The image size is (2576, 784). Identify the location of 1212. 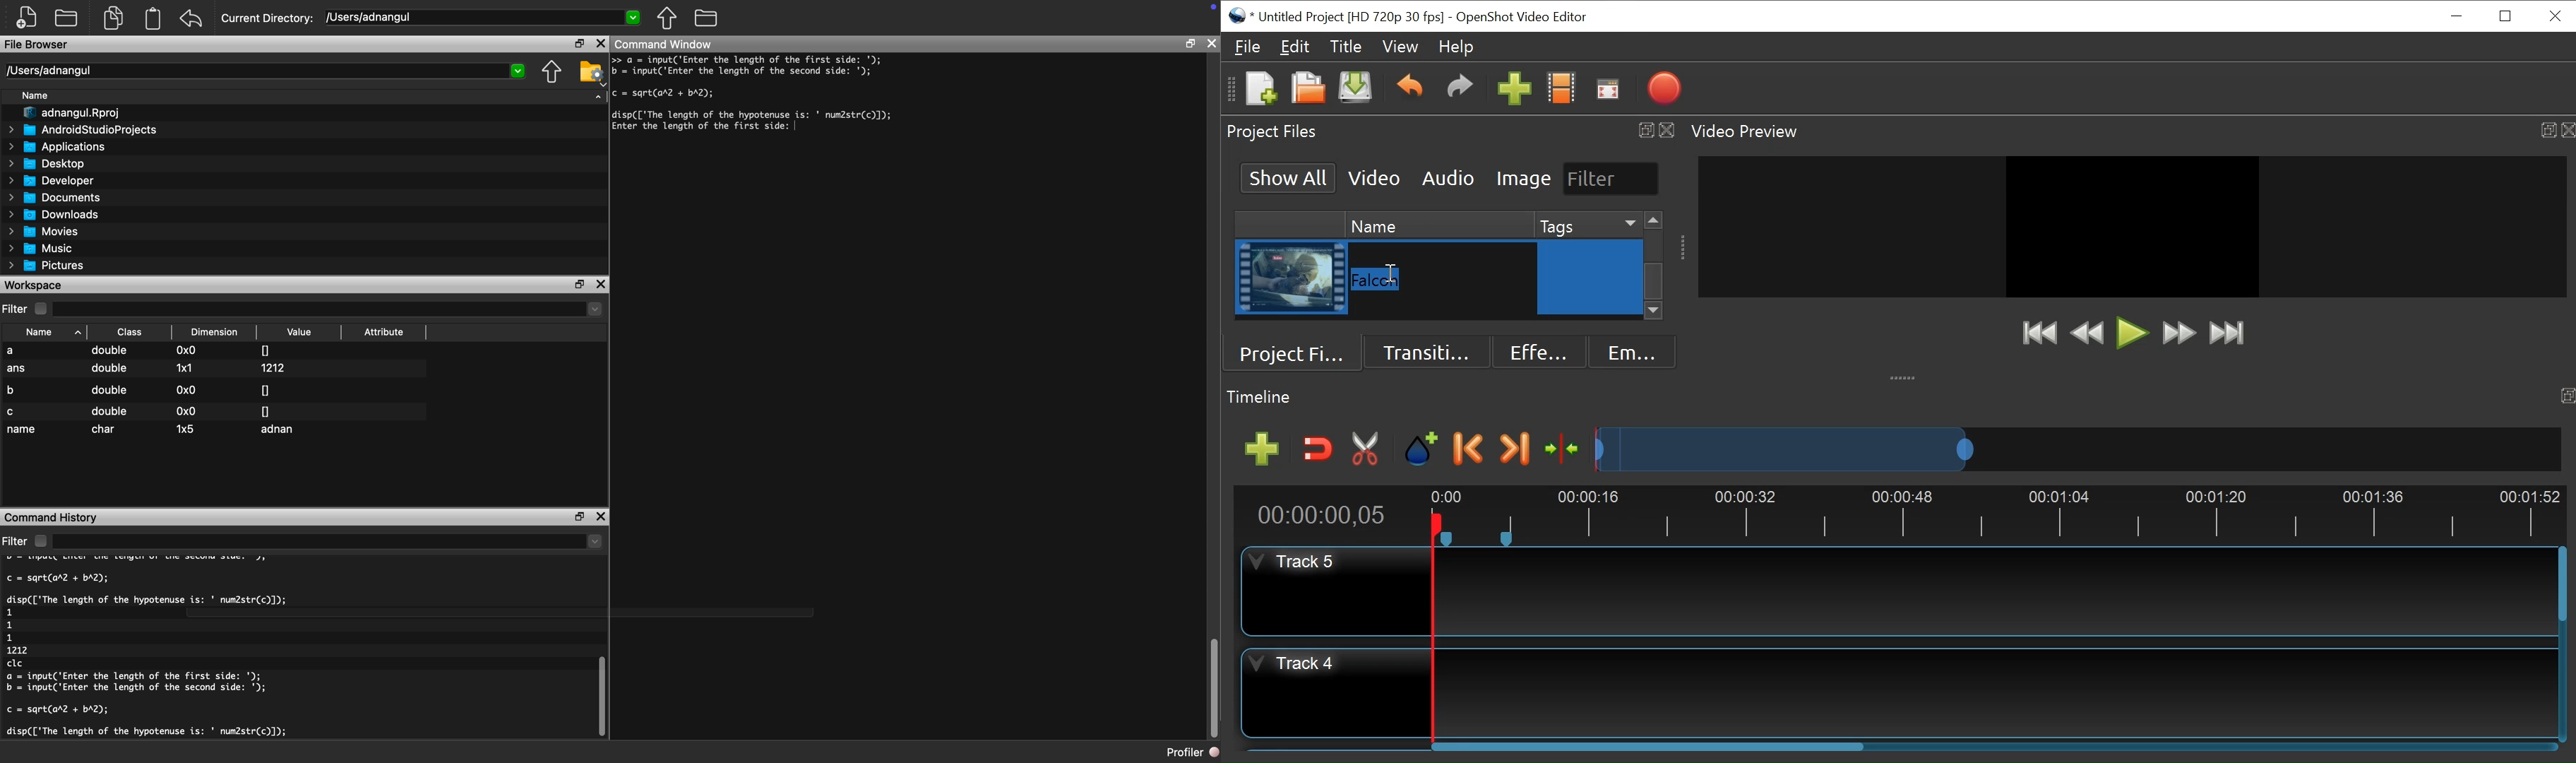
(275, 368).